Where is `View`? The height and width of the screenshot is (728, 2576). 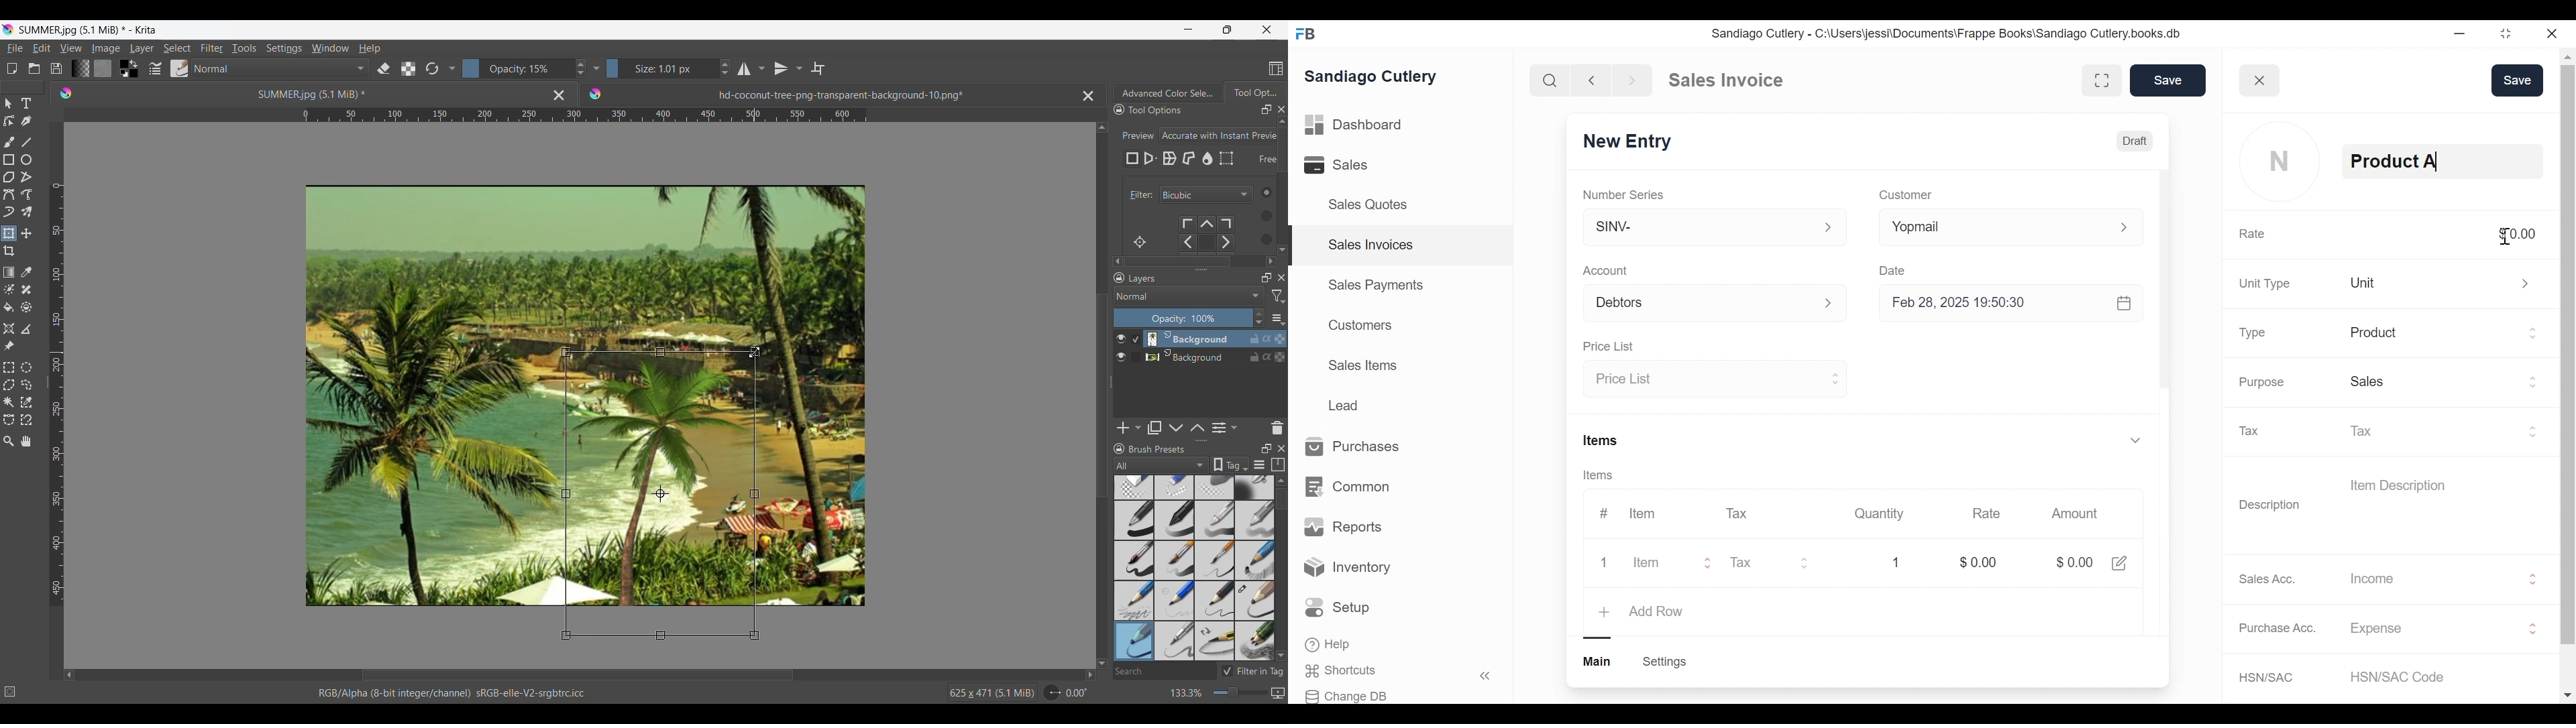 View is located at coordinates (71, 48).